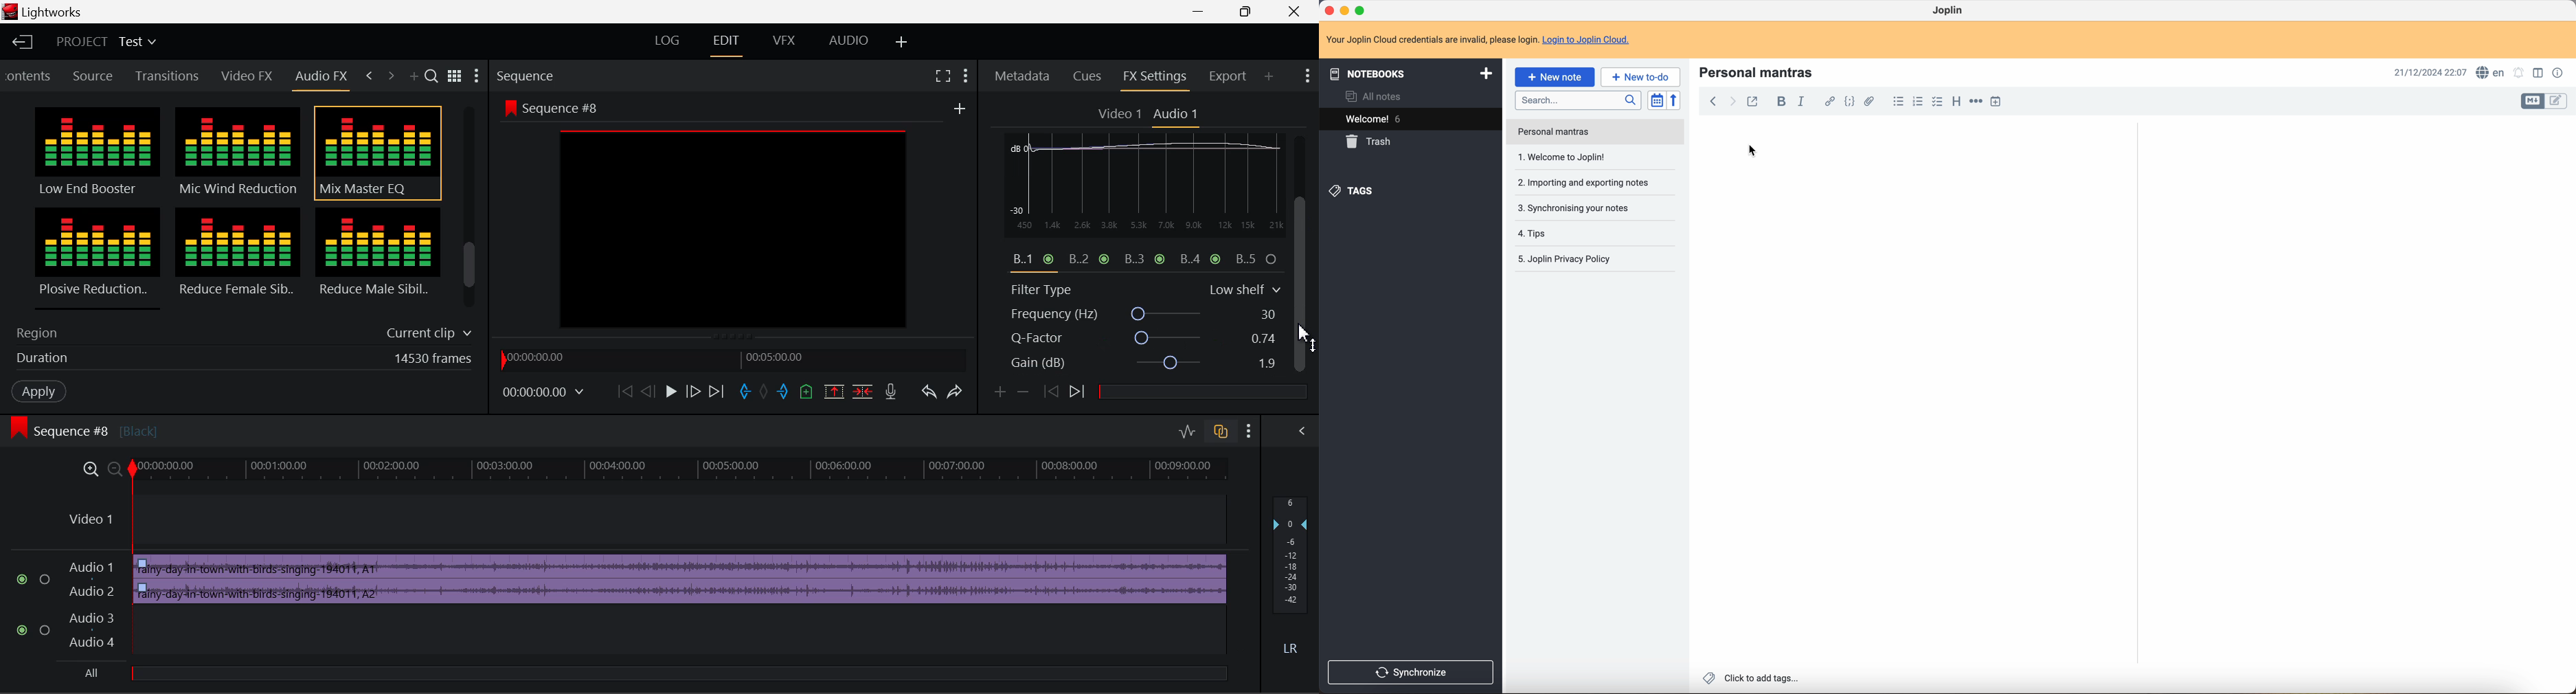  What do you see at coordinates (1087, 78) in the screenshot?
I see `Cues` at bounding box center [1087, 78].